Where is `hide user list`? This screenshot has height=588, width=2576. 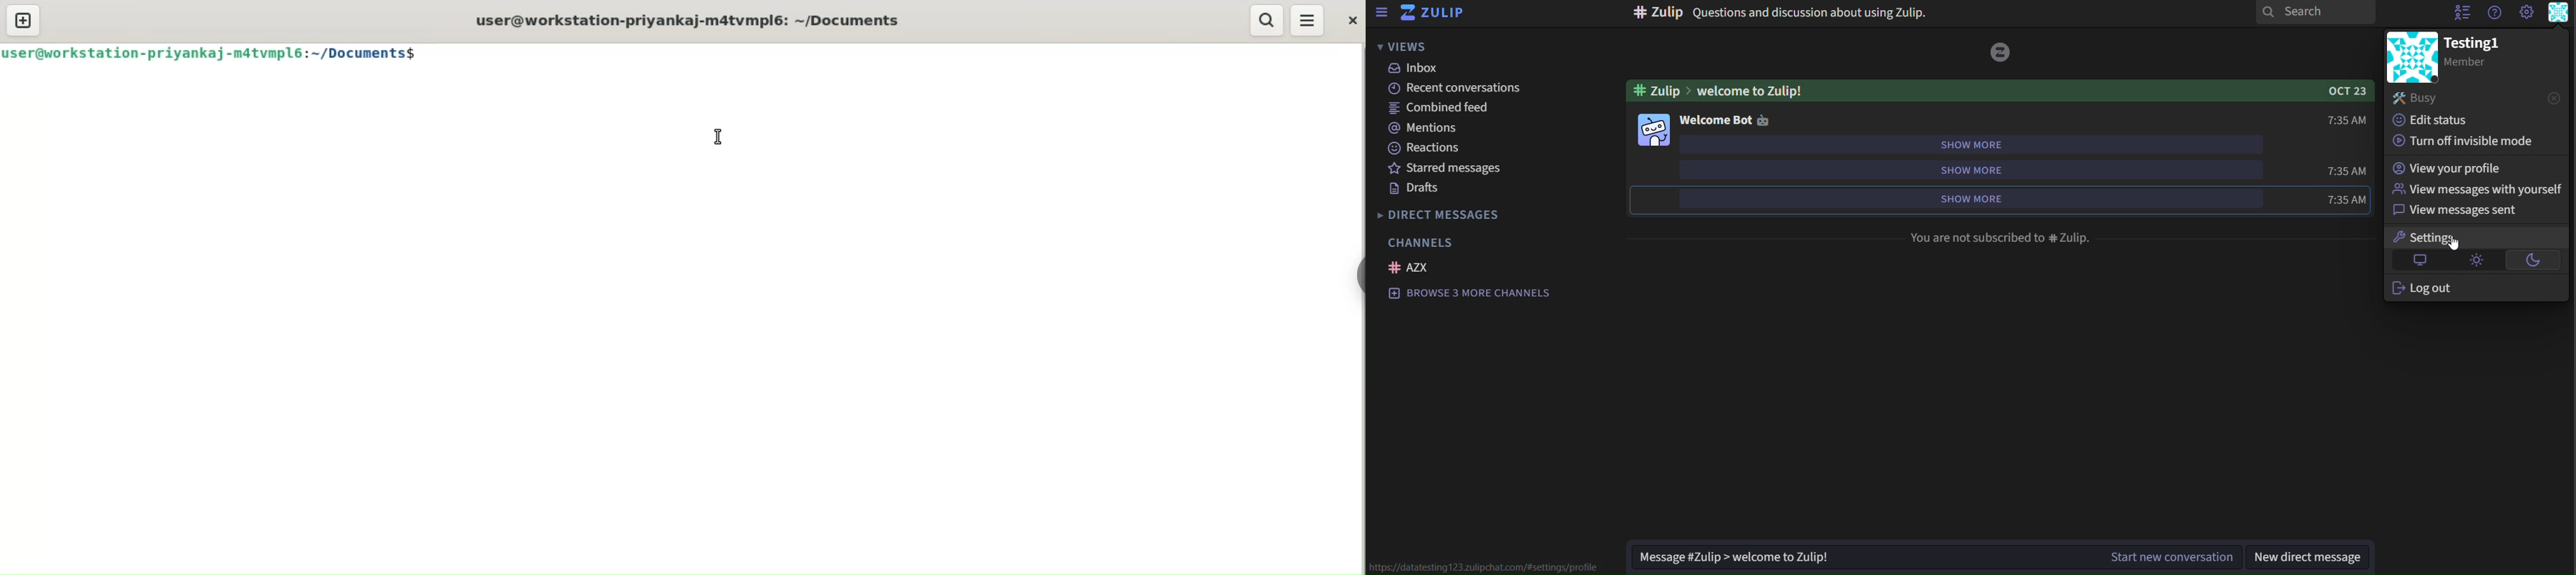 hide user list is located at coordinates (2459, 13).